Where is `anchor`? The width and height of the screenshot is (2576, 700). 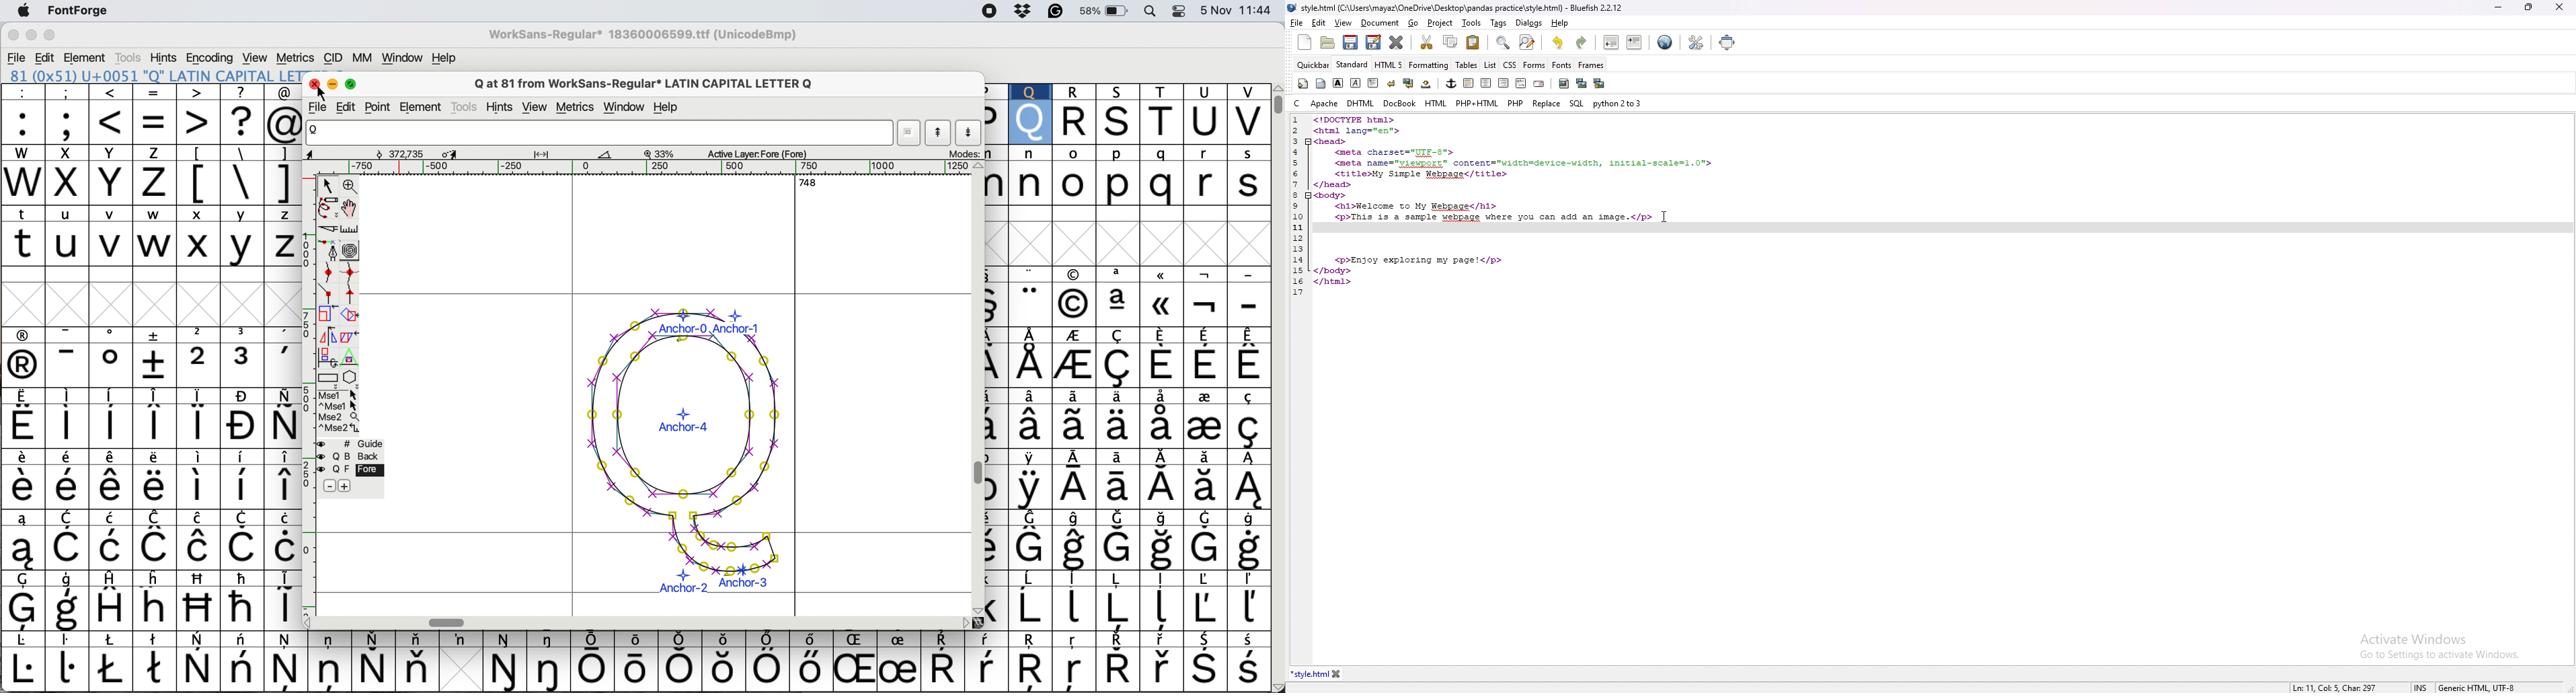 anchor is located at coordinates (1452, 83).